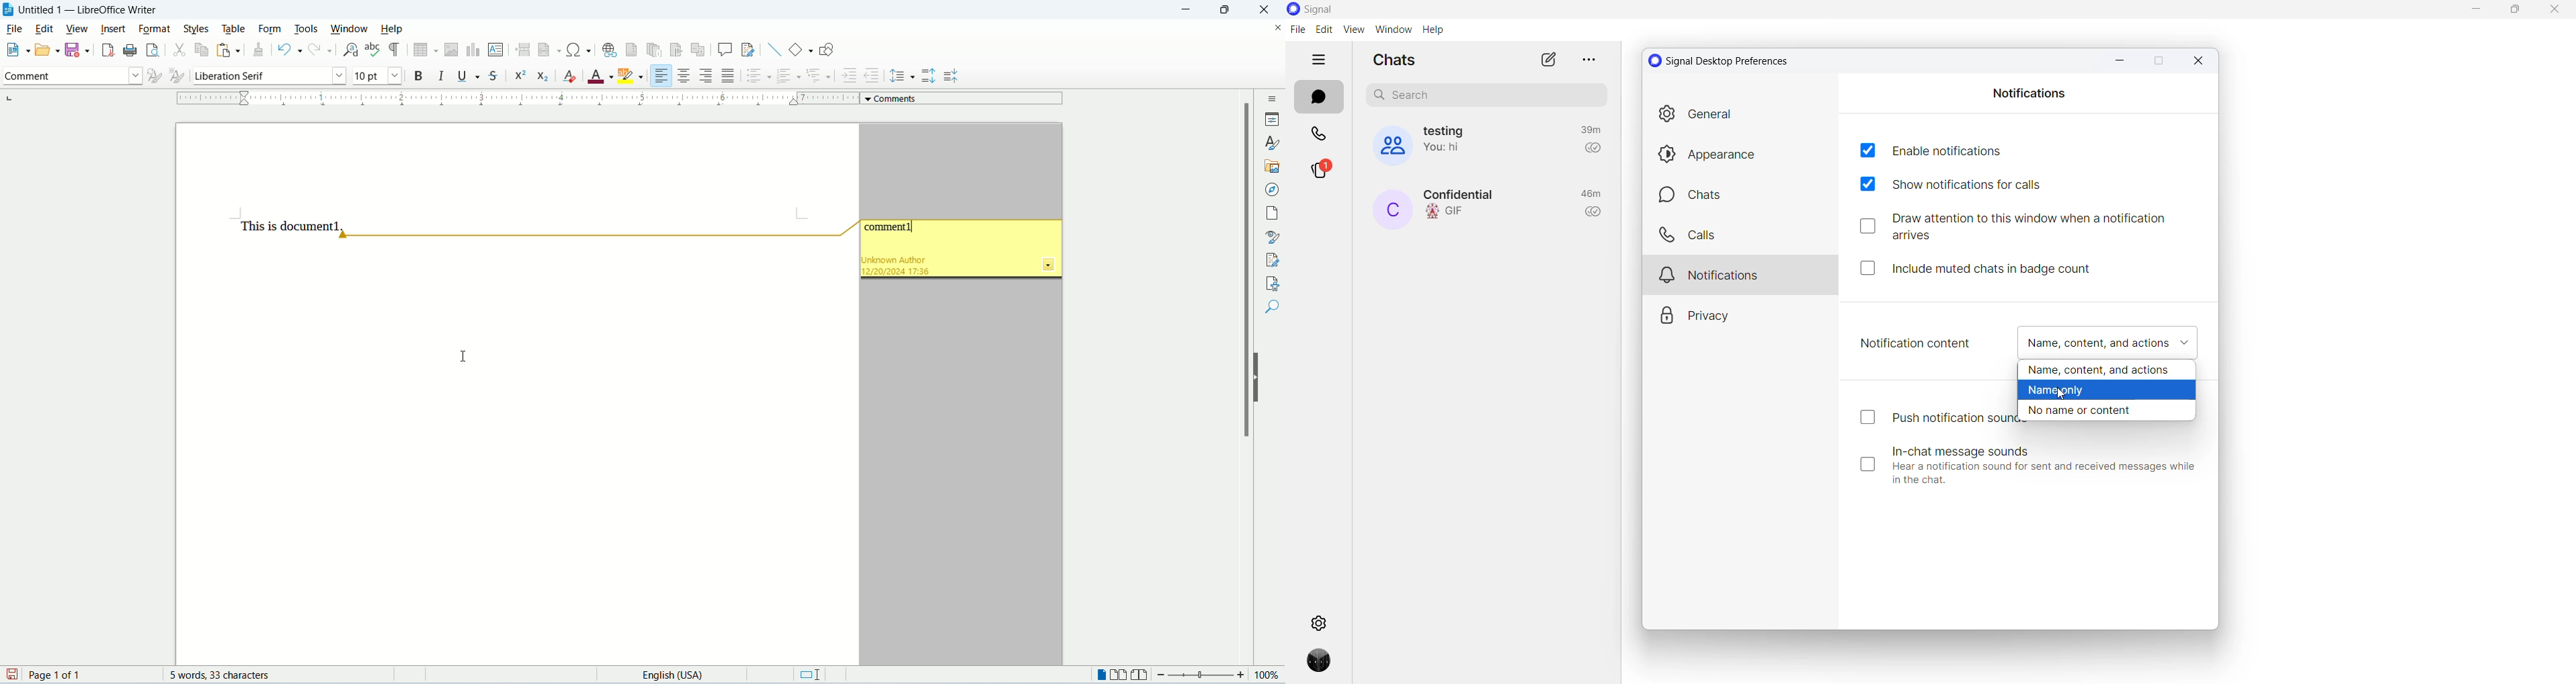 The height and width of the screenshot is (700, 2576). Describe the element at coordinates (725, 50) in the screenshot. I see `insert comment` at that location.